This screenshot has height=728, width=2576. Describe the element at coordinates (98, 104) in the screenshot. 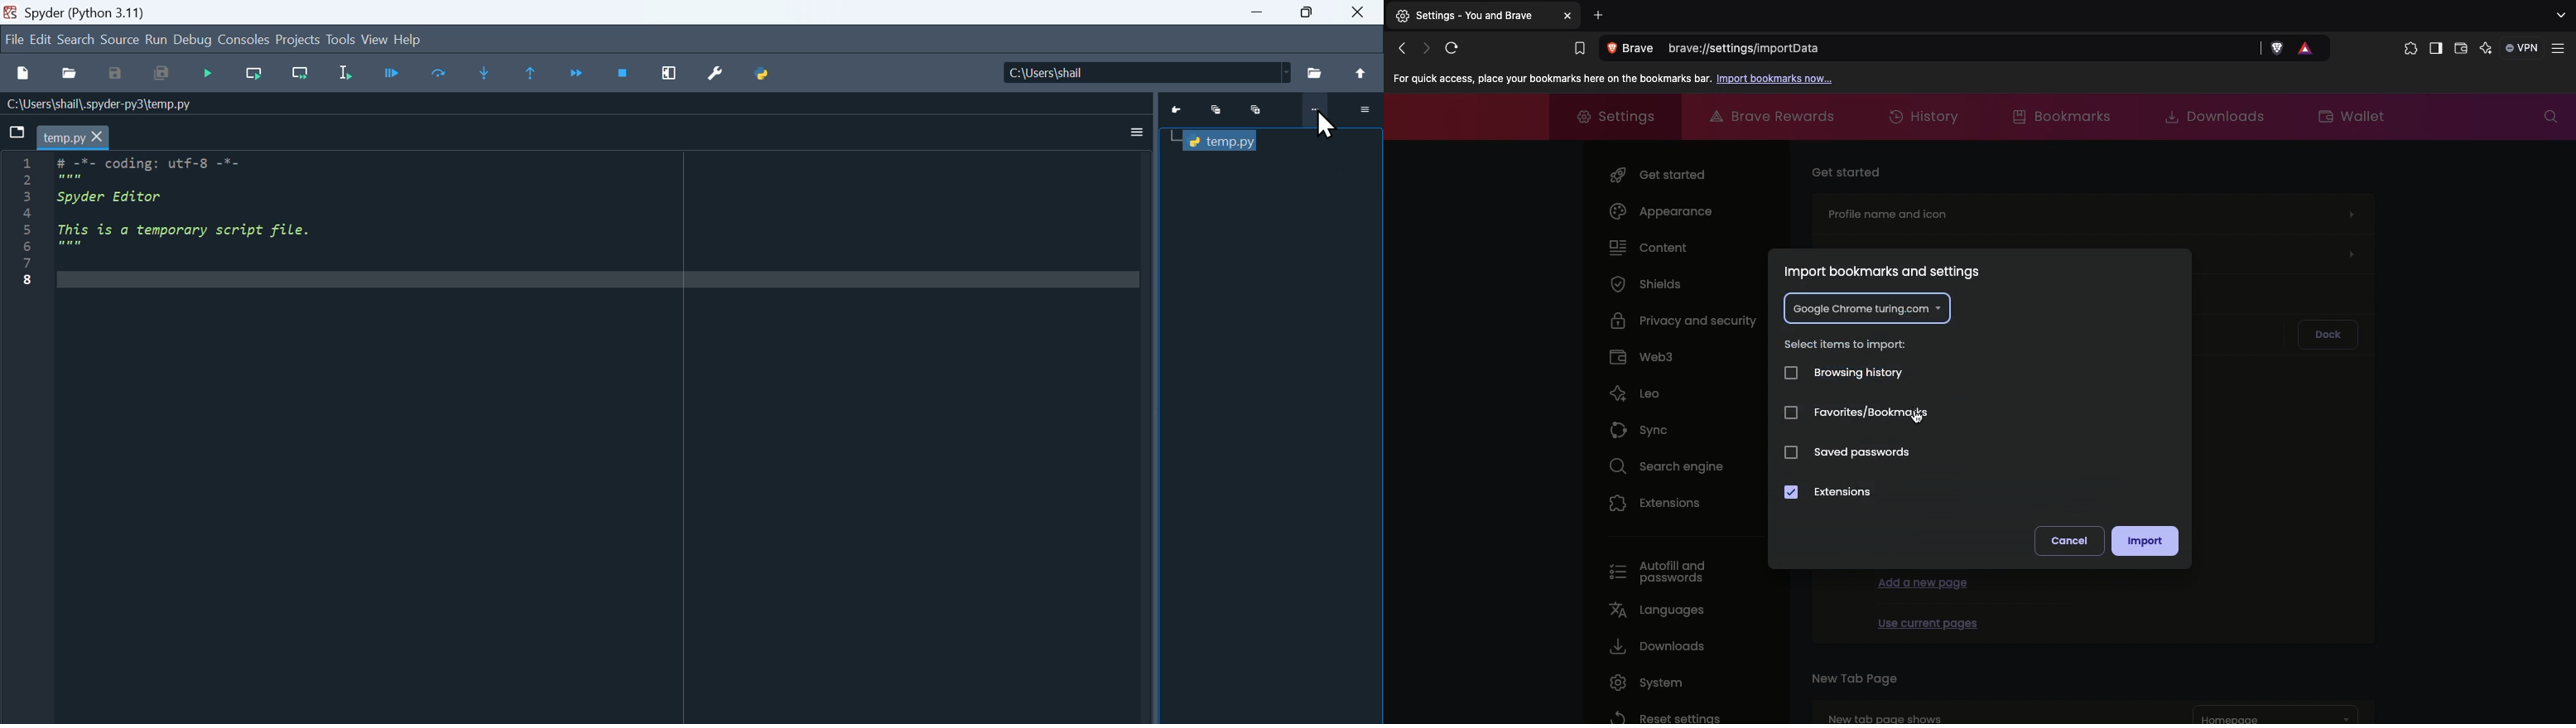

I see `Name of the file` at that location.